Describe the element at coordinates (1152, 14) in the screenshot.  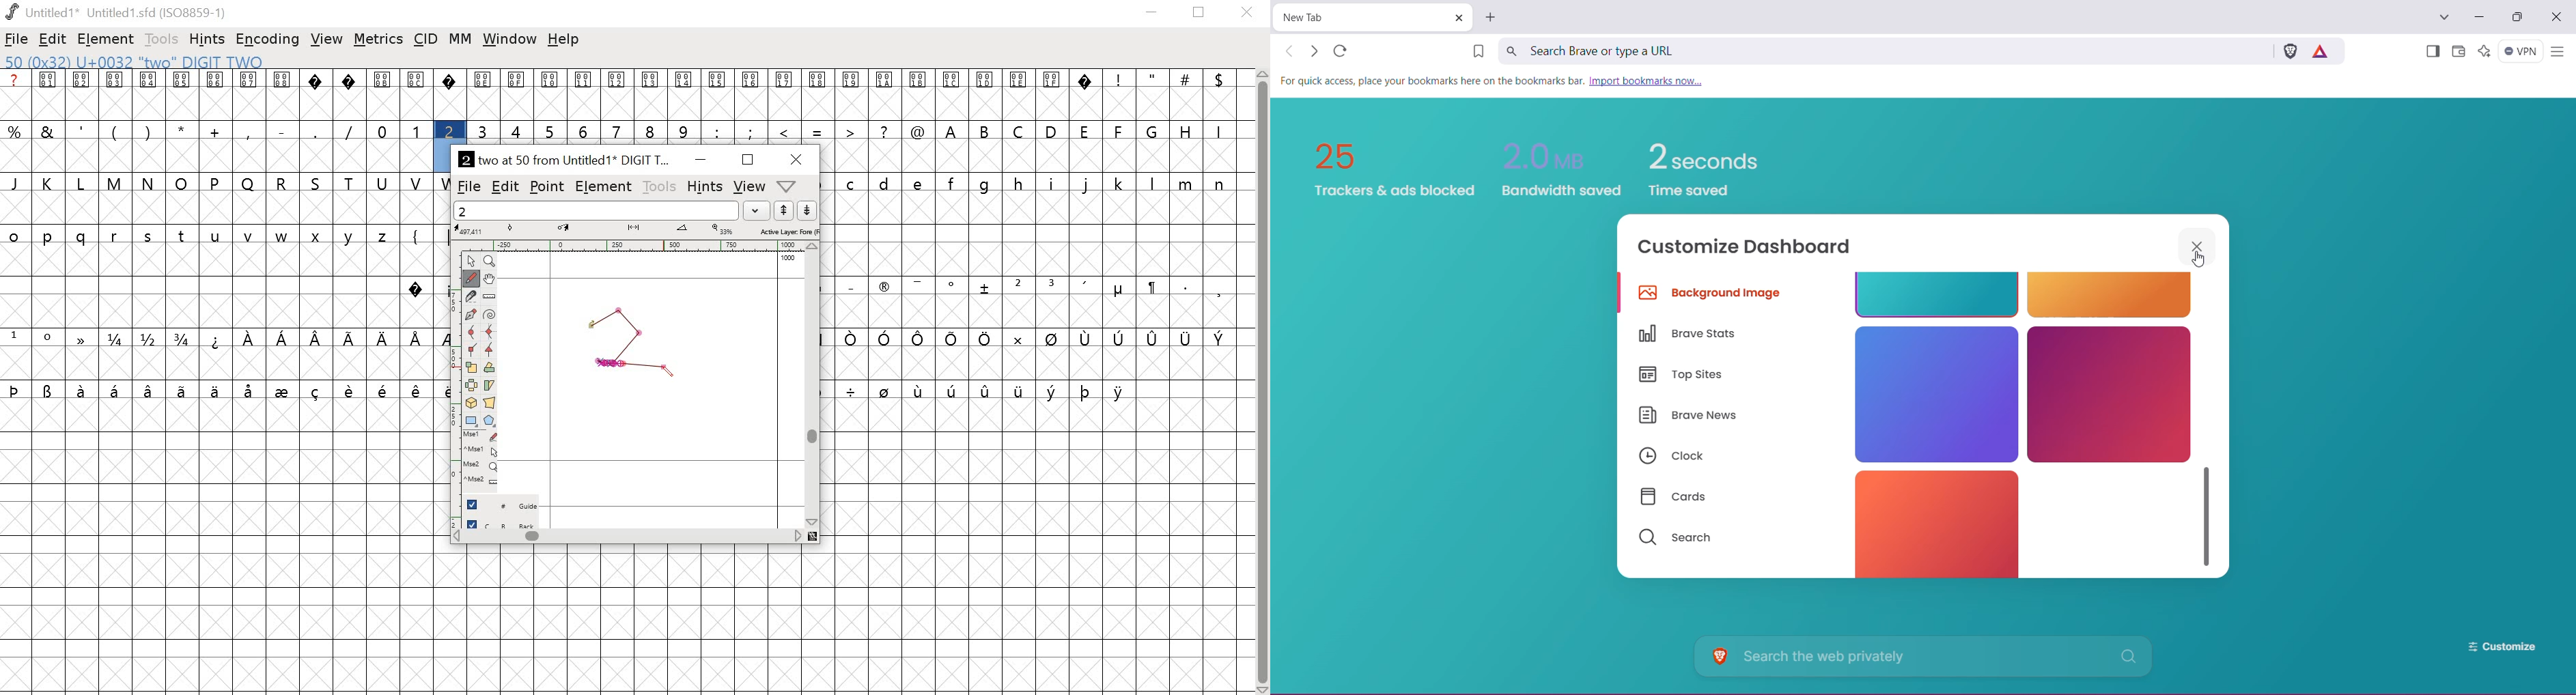
I see `minimize` at that location.